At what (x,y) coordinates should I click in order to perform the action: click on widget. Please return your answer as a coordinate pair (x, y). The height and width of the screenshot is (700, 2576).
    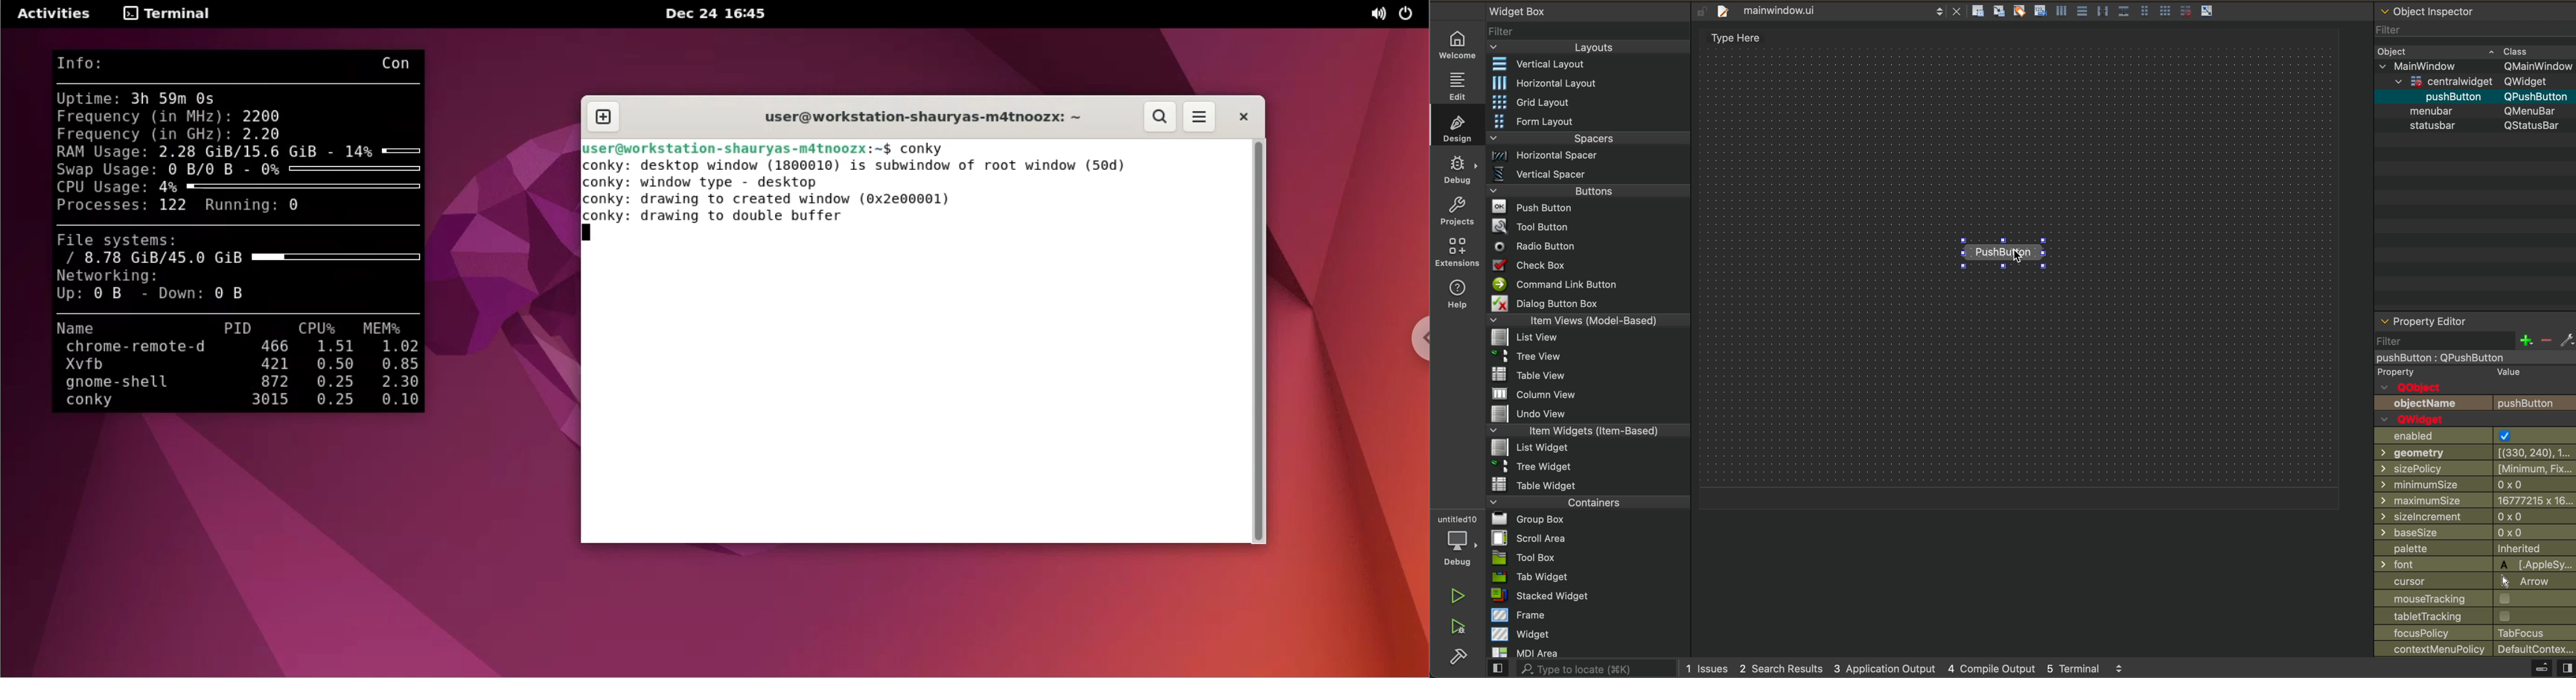
    Looking at the image, I should click on (1588, 635).